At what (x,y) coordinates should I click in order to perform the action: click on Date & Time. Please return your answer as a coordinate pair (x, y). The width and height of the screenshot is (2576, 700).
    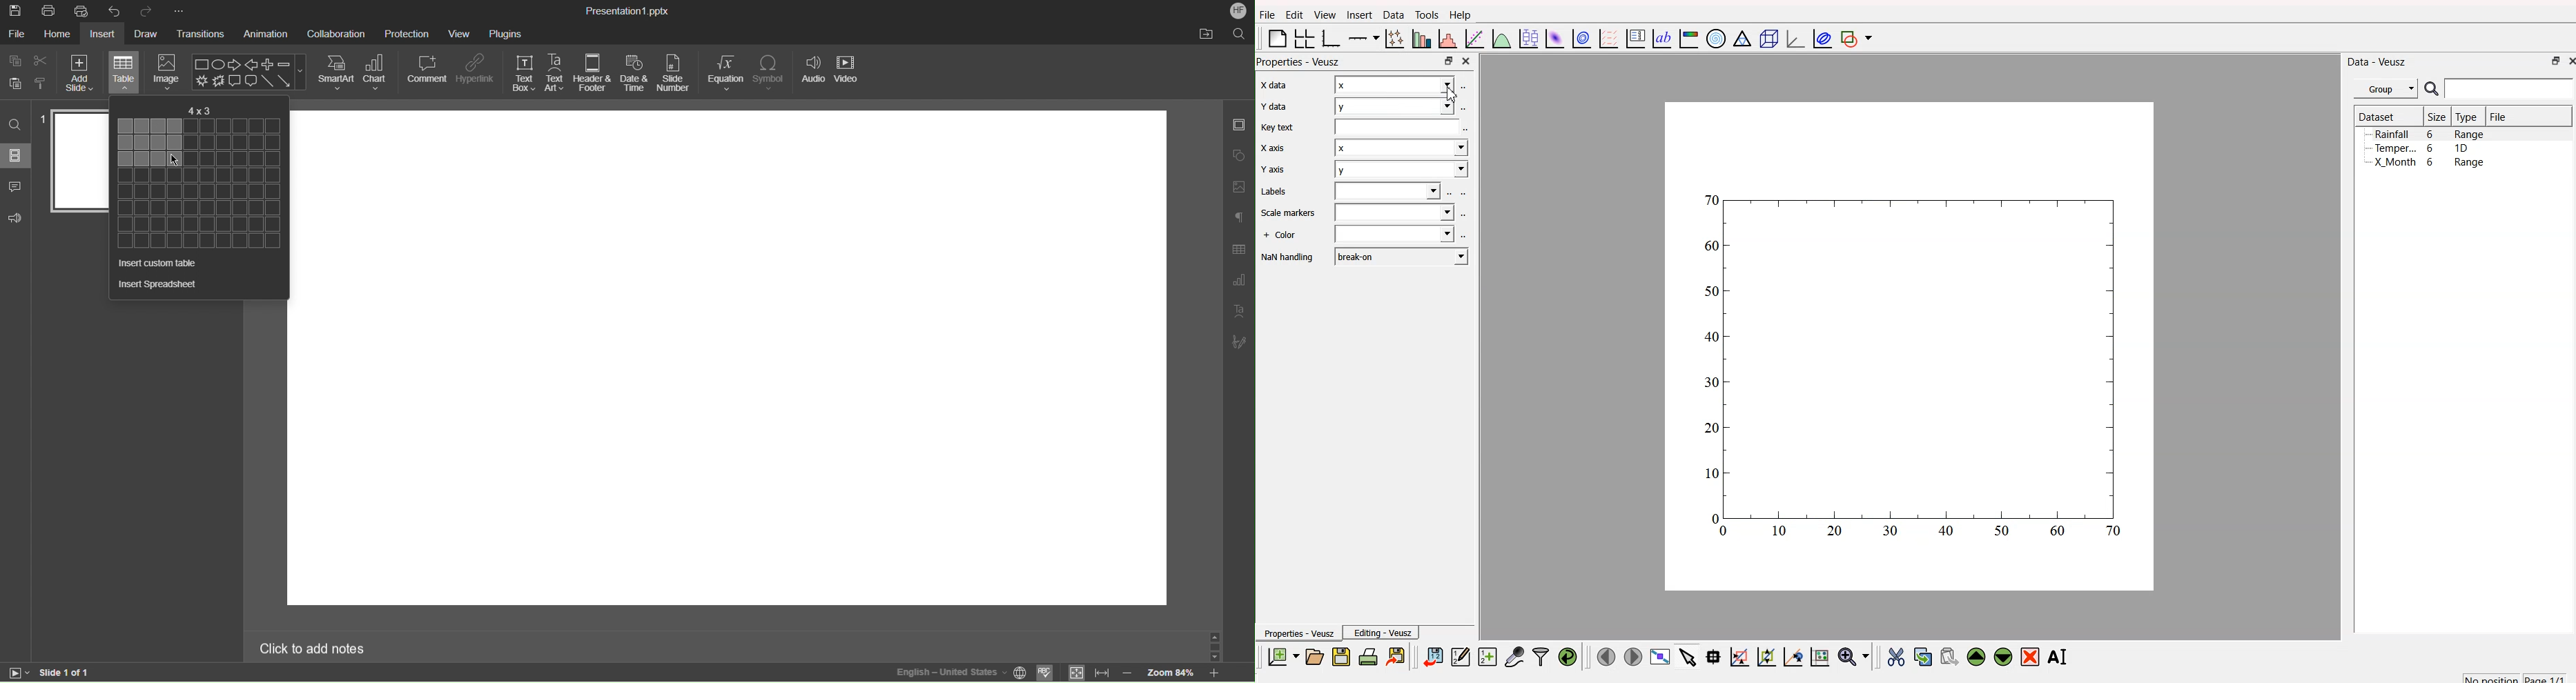
    Looking at the image, I should click on (635, 73).